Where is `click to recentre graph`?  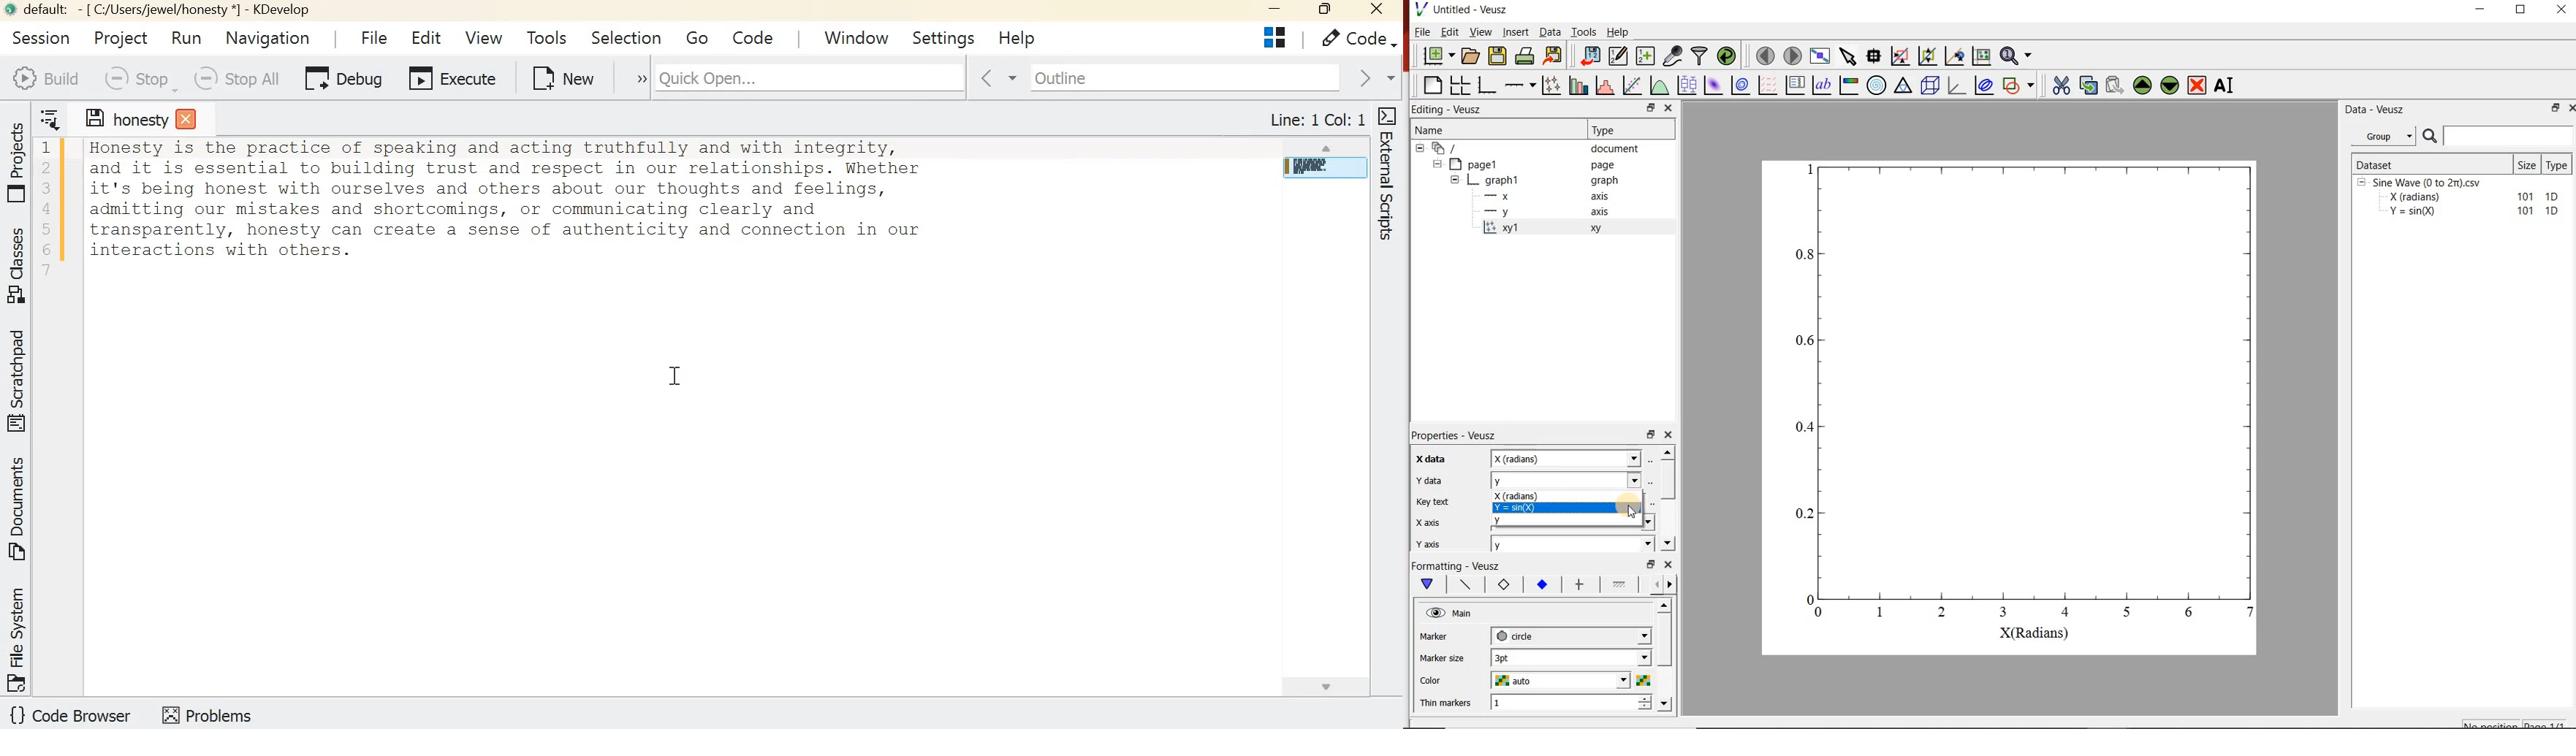
click to recentre graph is located at coordinates (1955, 54).